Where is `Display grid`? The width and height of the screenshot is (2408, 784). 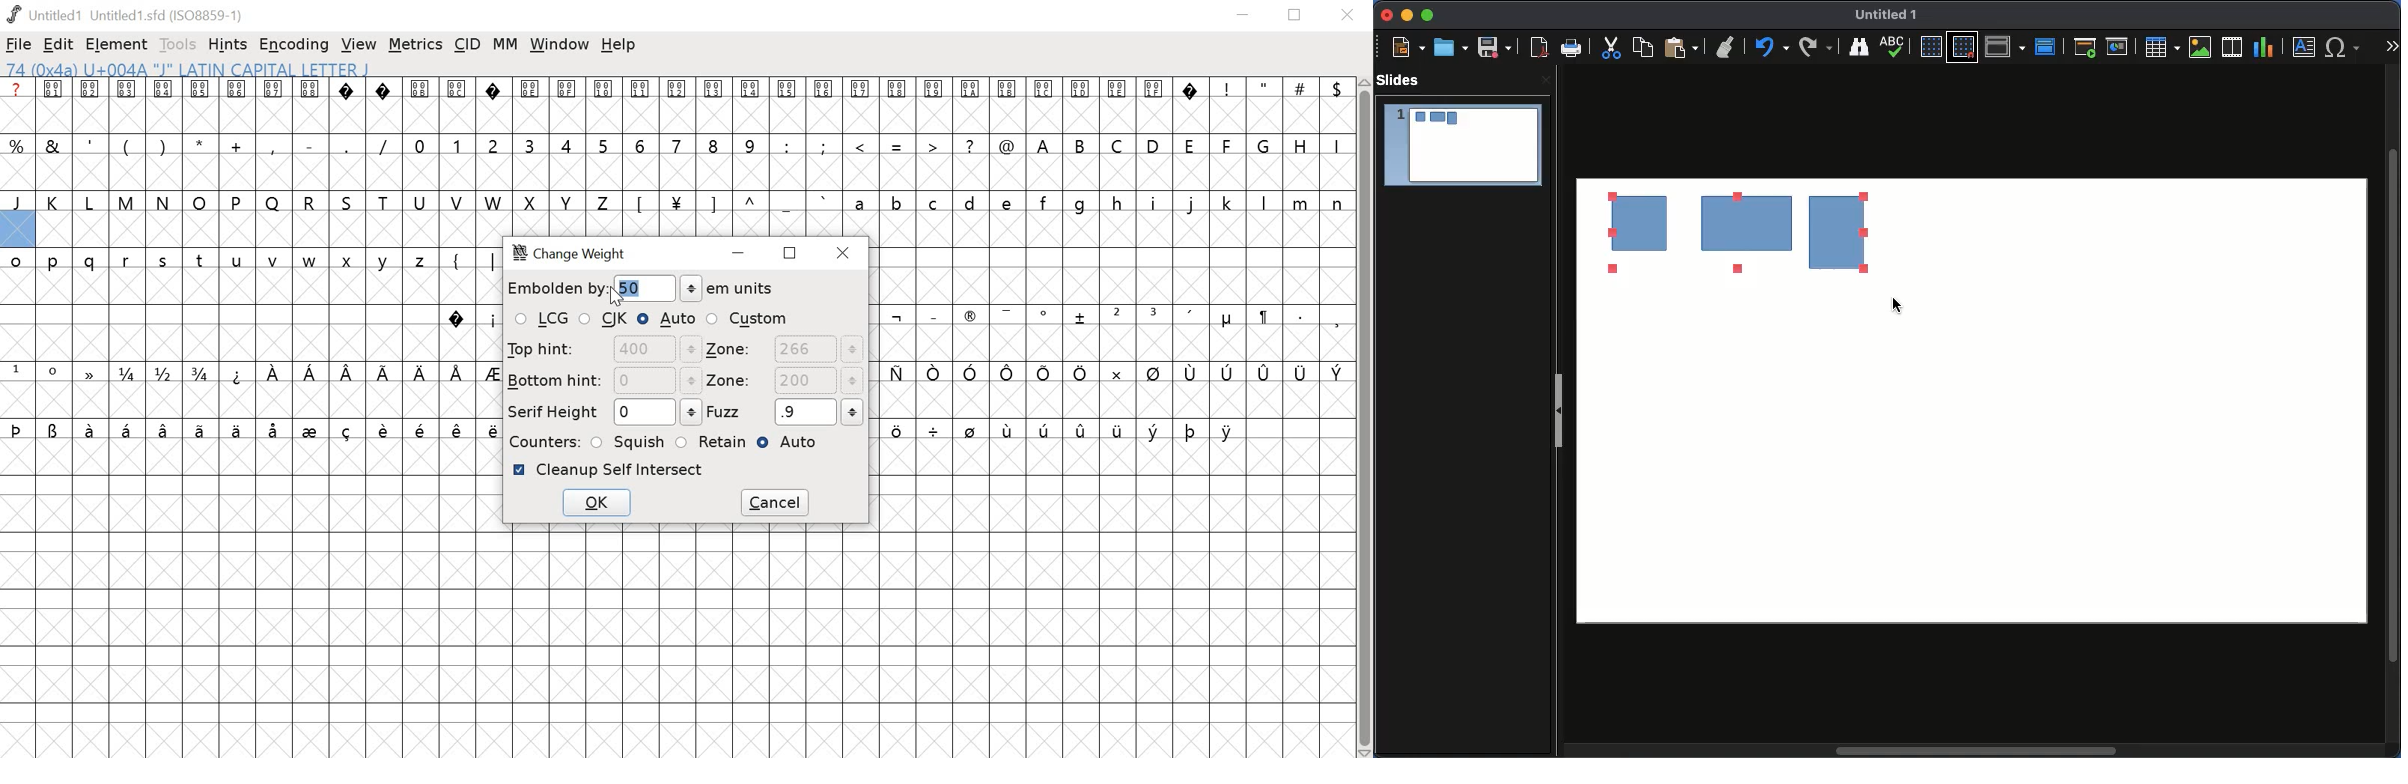
Display grid is located at coordinates (1930, 47).